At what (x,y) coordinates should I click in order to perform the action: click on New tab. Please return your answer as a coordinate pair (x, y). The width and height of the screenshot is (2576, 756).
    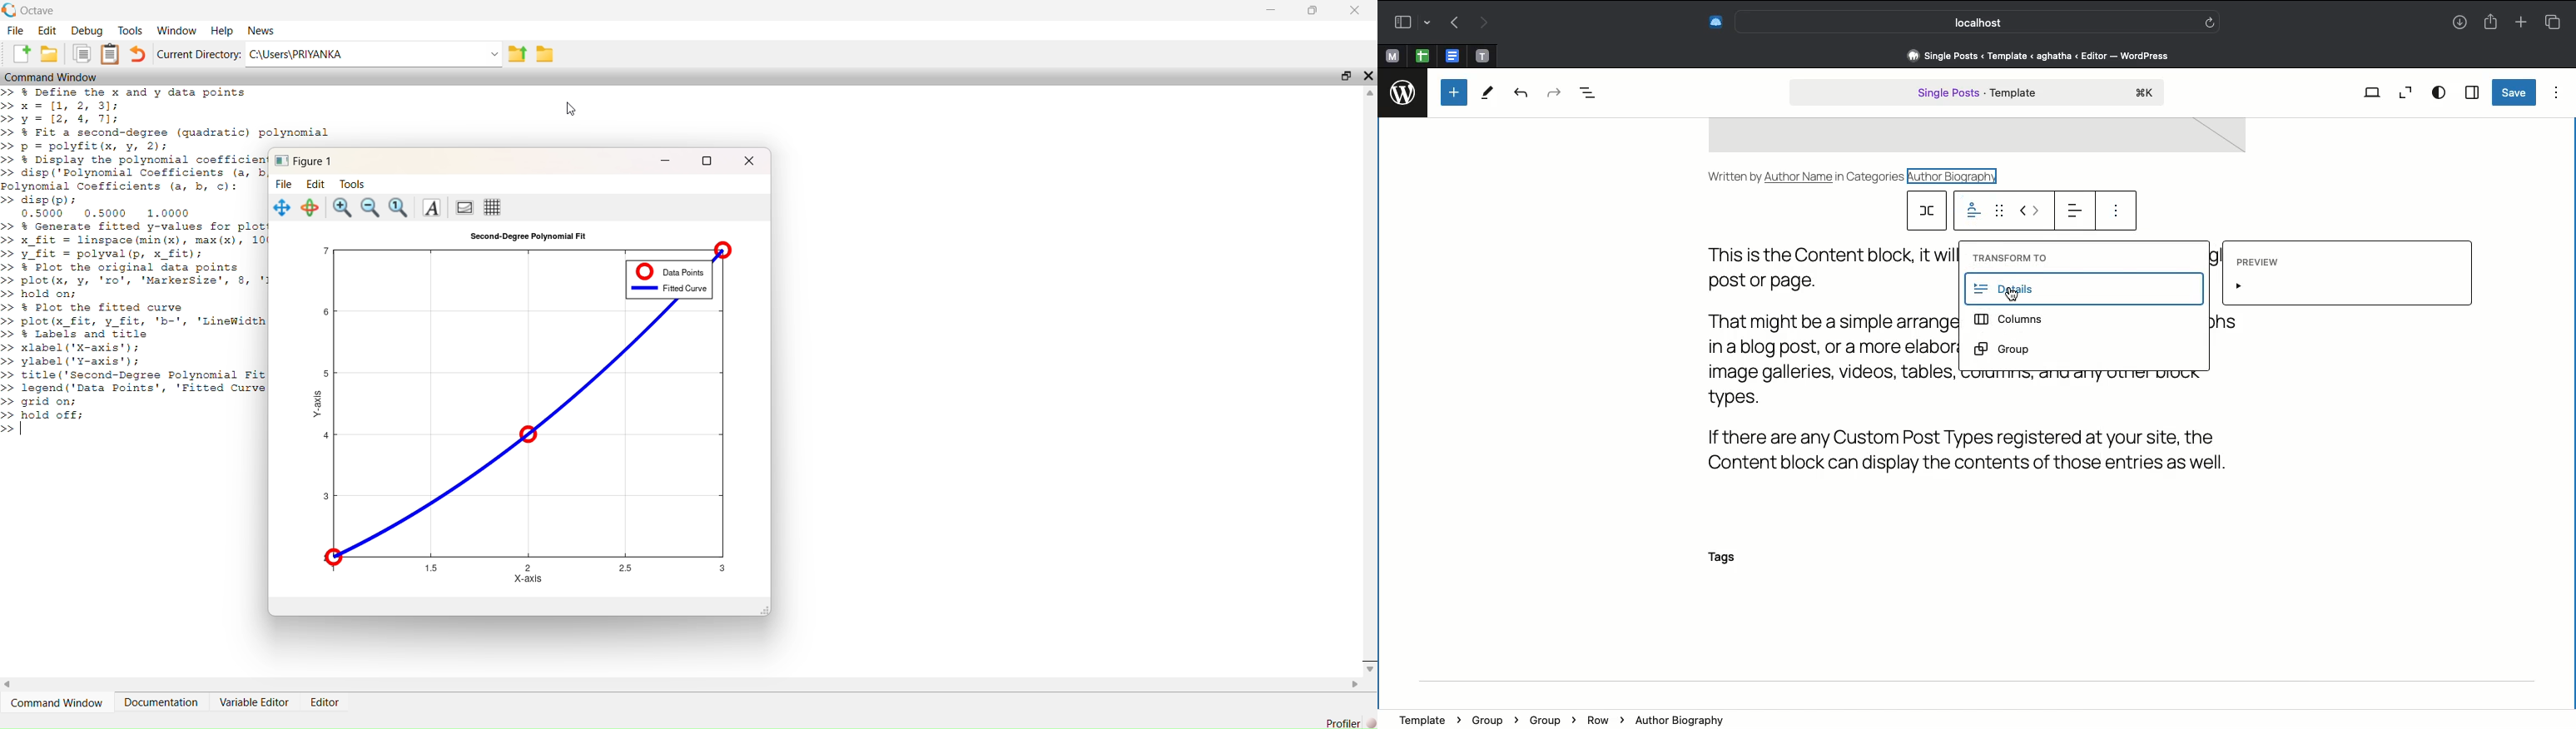
    Looking at the image, I should click on (2521, 23).